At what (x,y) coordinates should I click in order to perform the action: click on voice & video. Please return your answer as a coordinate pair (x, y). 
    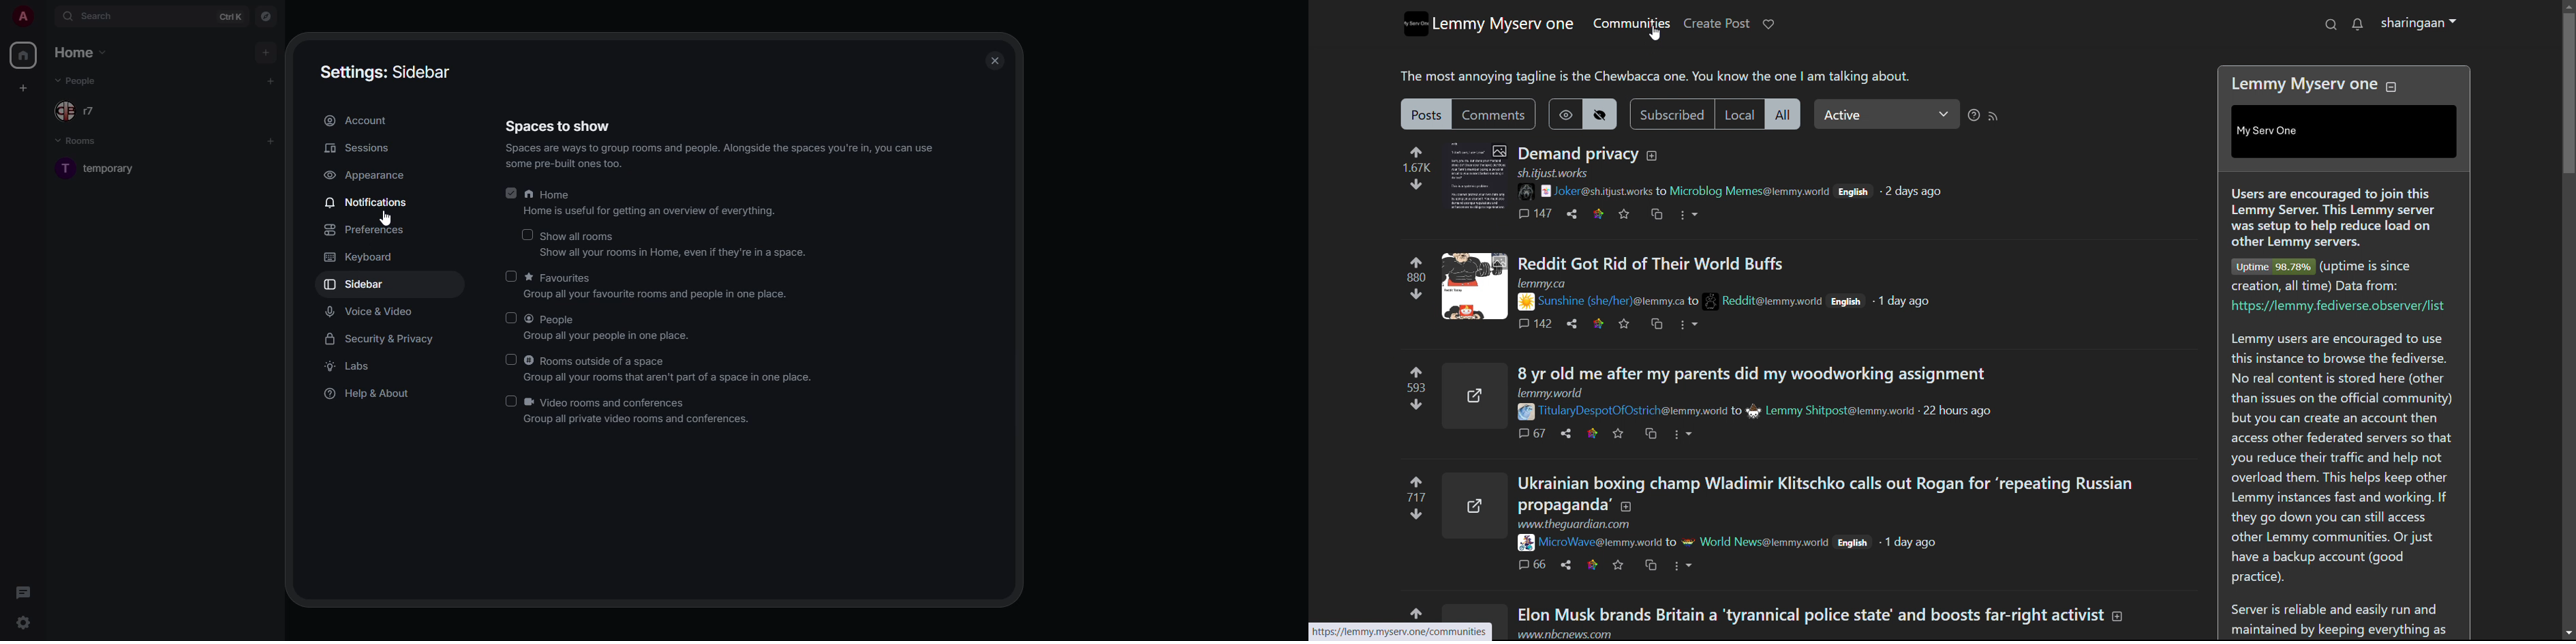
    Looking at the image, I should click on (372, 310).